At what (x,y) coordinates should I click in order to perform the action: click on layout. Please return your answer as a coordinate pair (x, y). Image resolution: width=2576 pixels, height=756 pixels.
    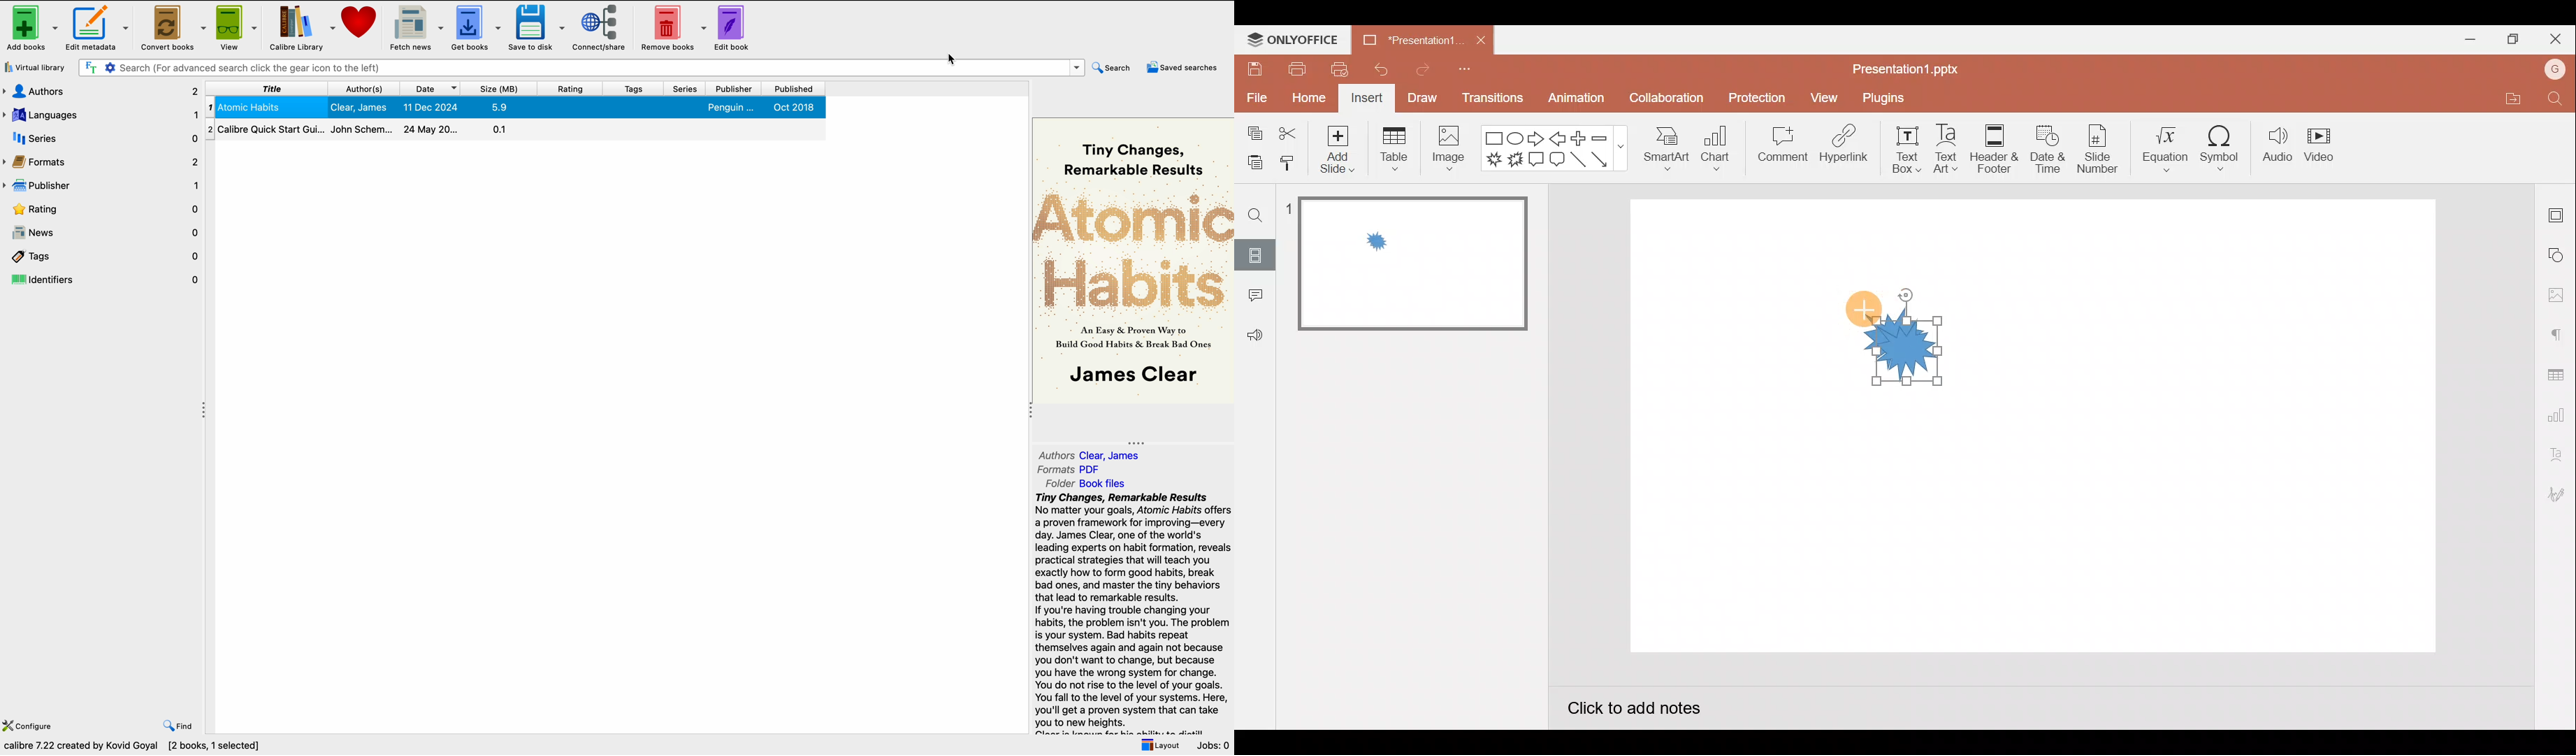
    Looking at the image, I should click on (1160, 745).